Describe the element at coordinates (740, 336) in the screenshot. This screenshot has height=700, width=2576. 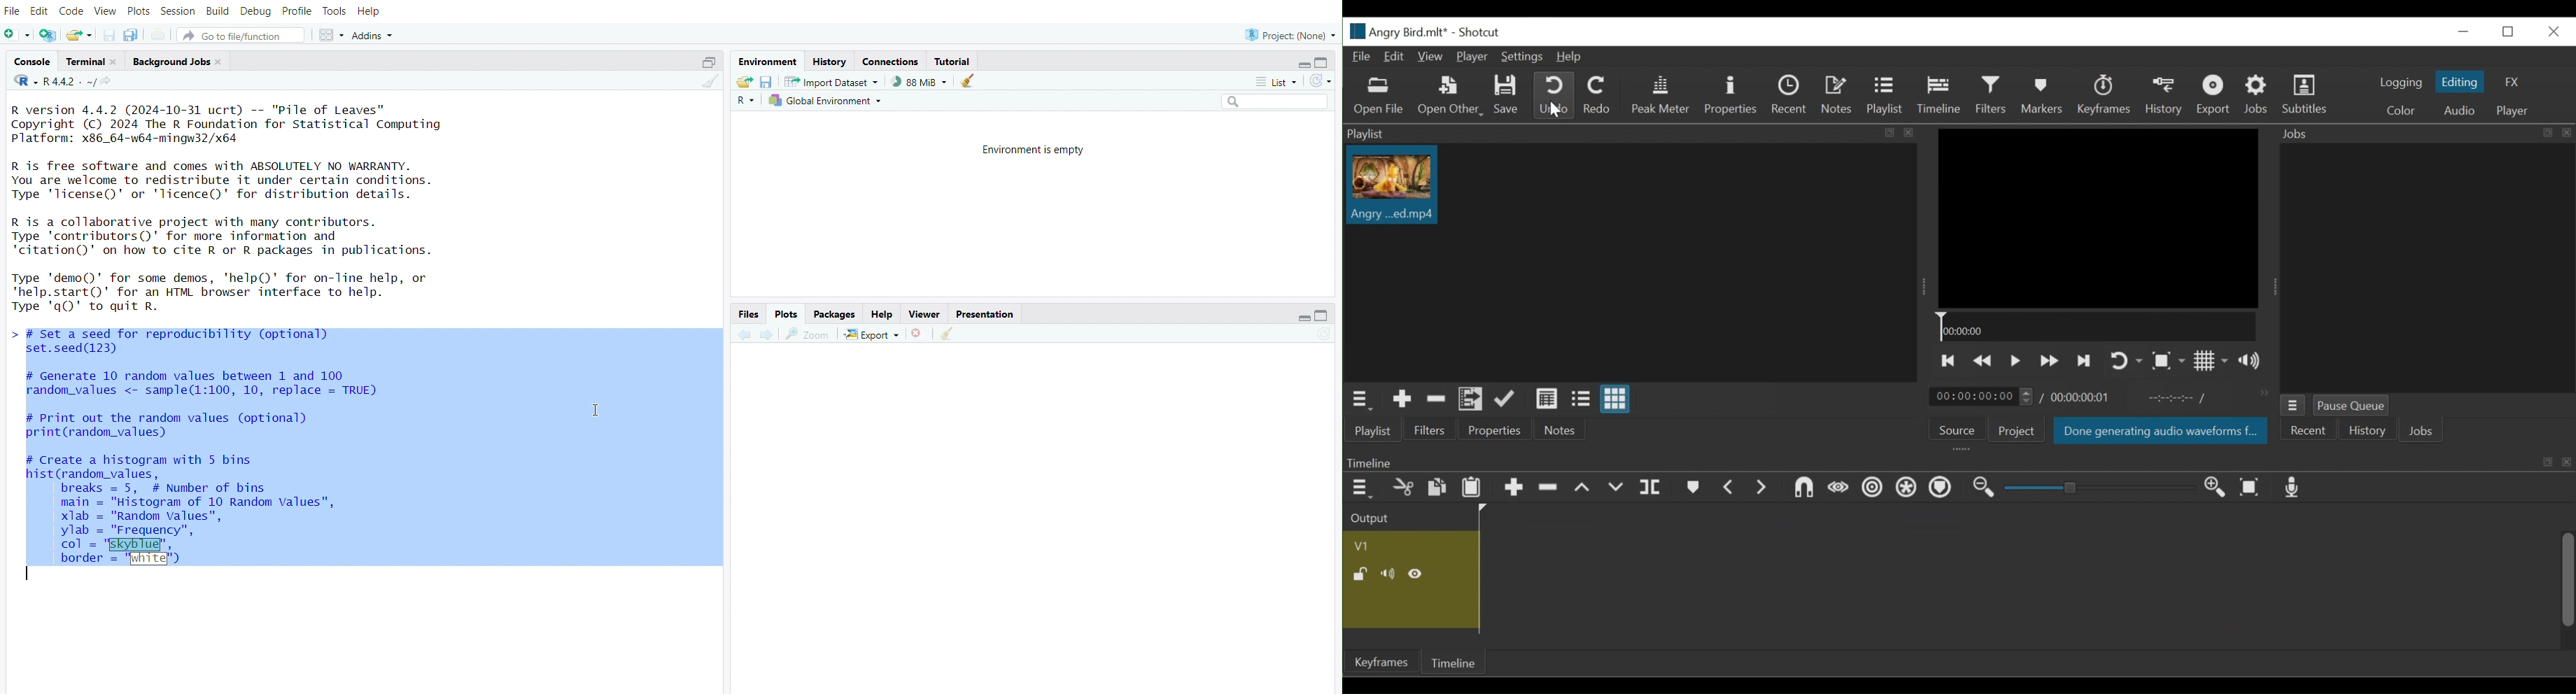
I see `previous plot` at that location.